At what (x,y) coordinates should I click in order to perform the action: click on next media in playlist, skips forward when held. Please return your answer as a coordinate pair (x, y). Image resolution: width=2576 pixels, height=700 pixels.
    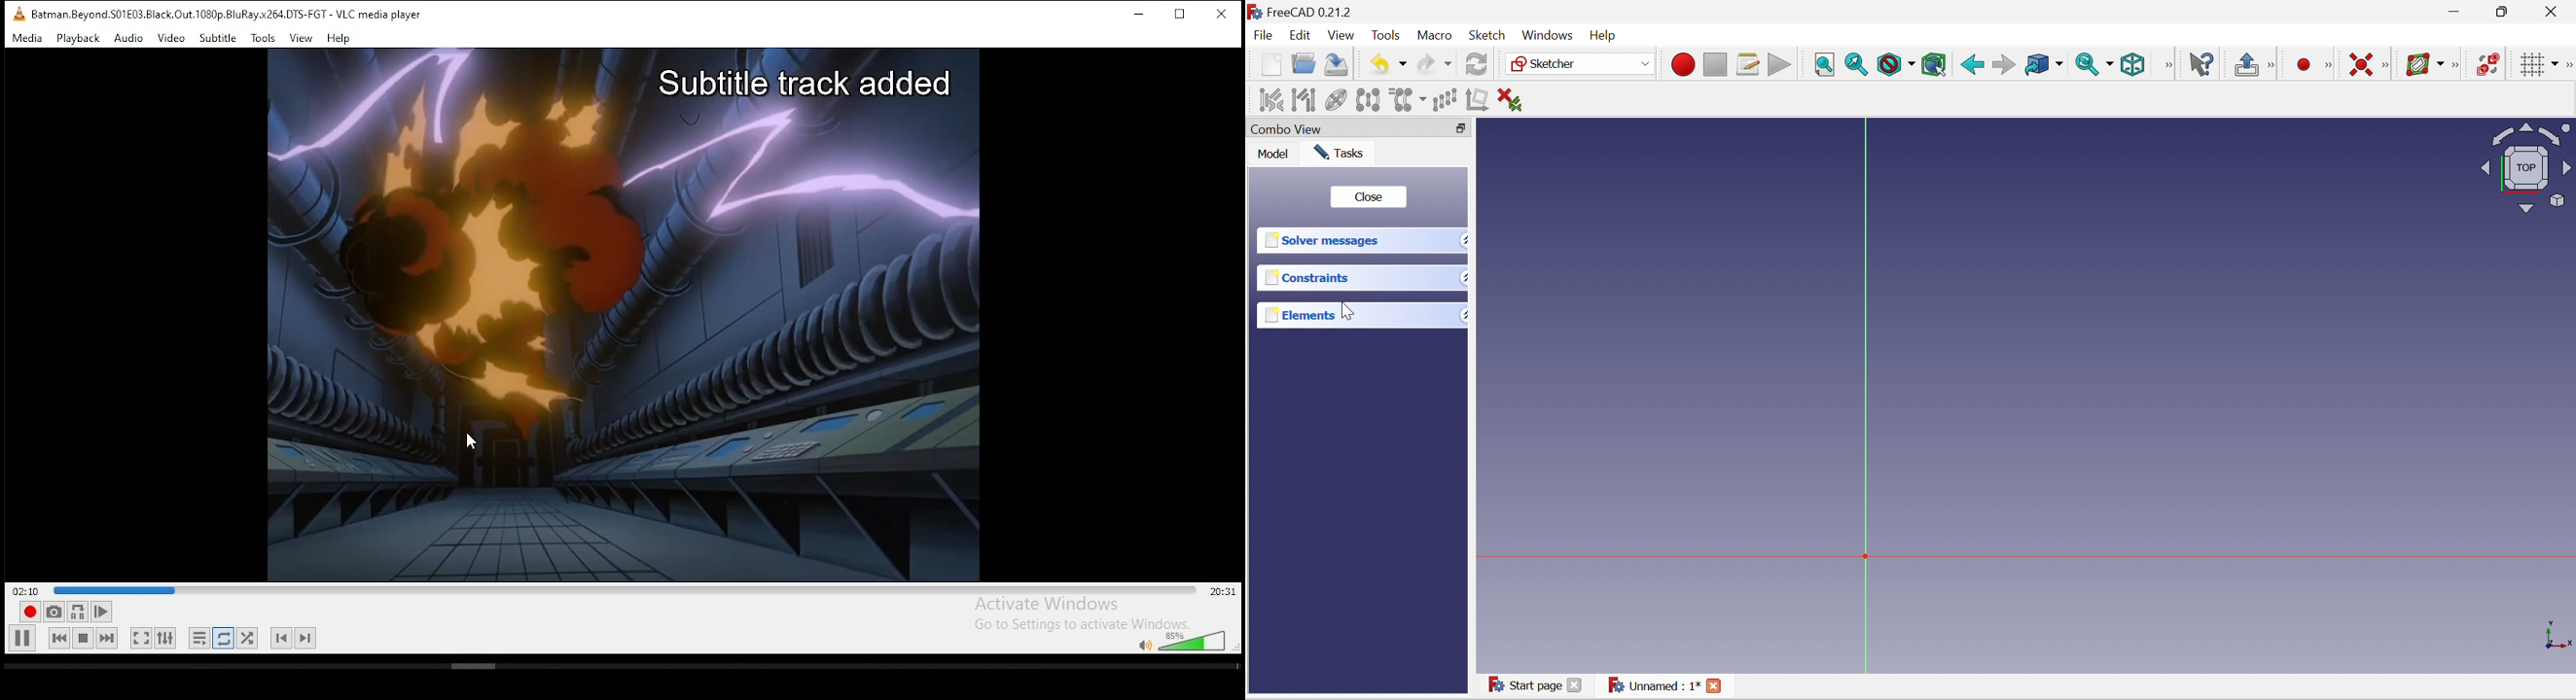
    Looking at the image, I should click on (108, 638).